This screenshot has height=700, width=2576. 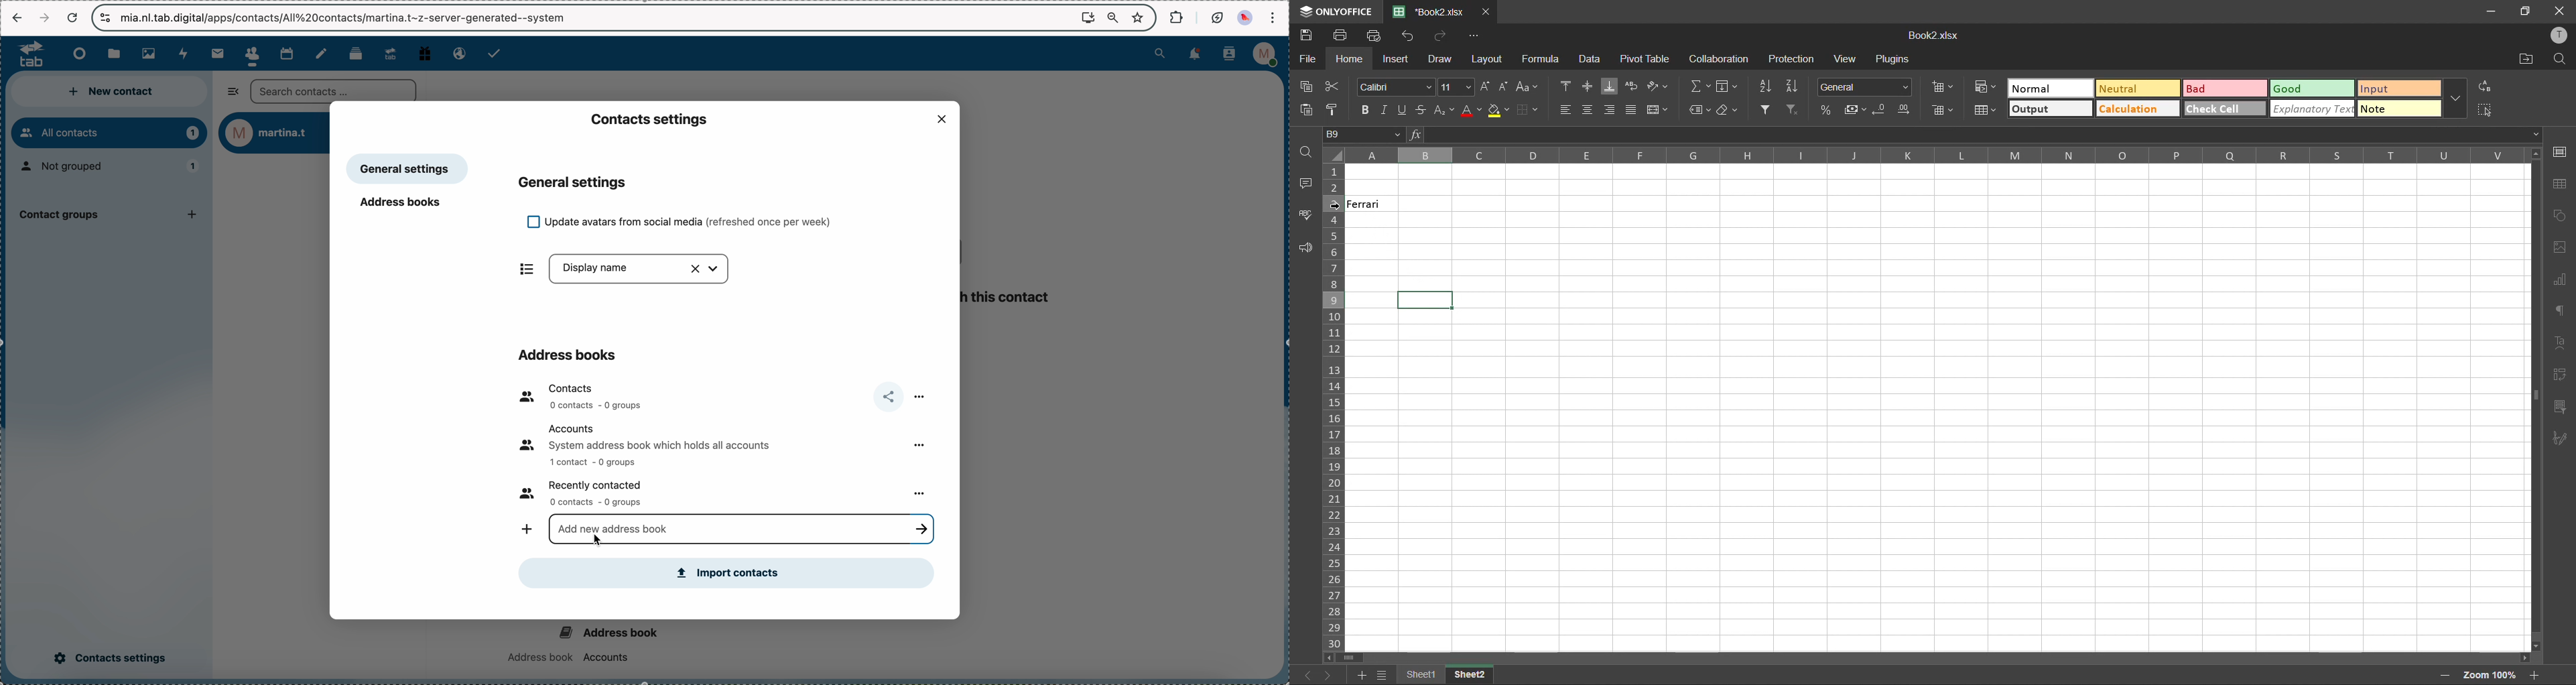 What do you see at coordinates (25, 54) in the screenshot?
I see `logo` at bounding box center [25, 54].